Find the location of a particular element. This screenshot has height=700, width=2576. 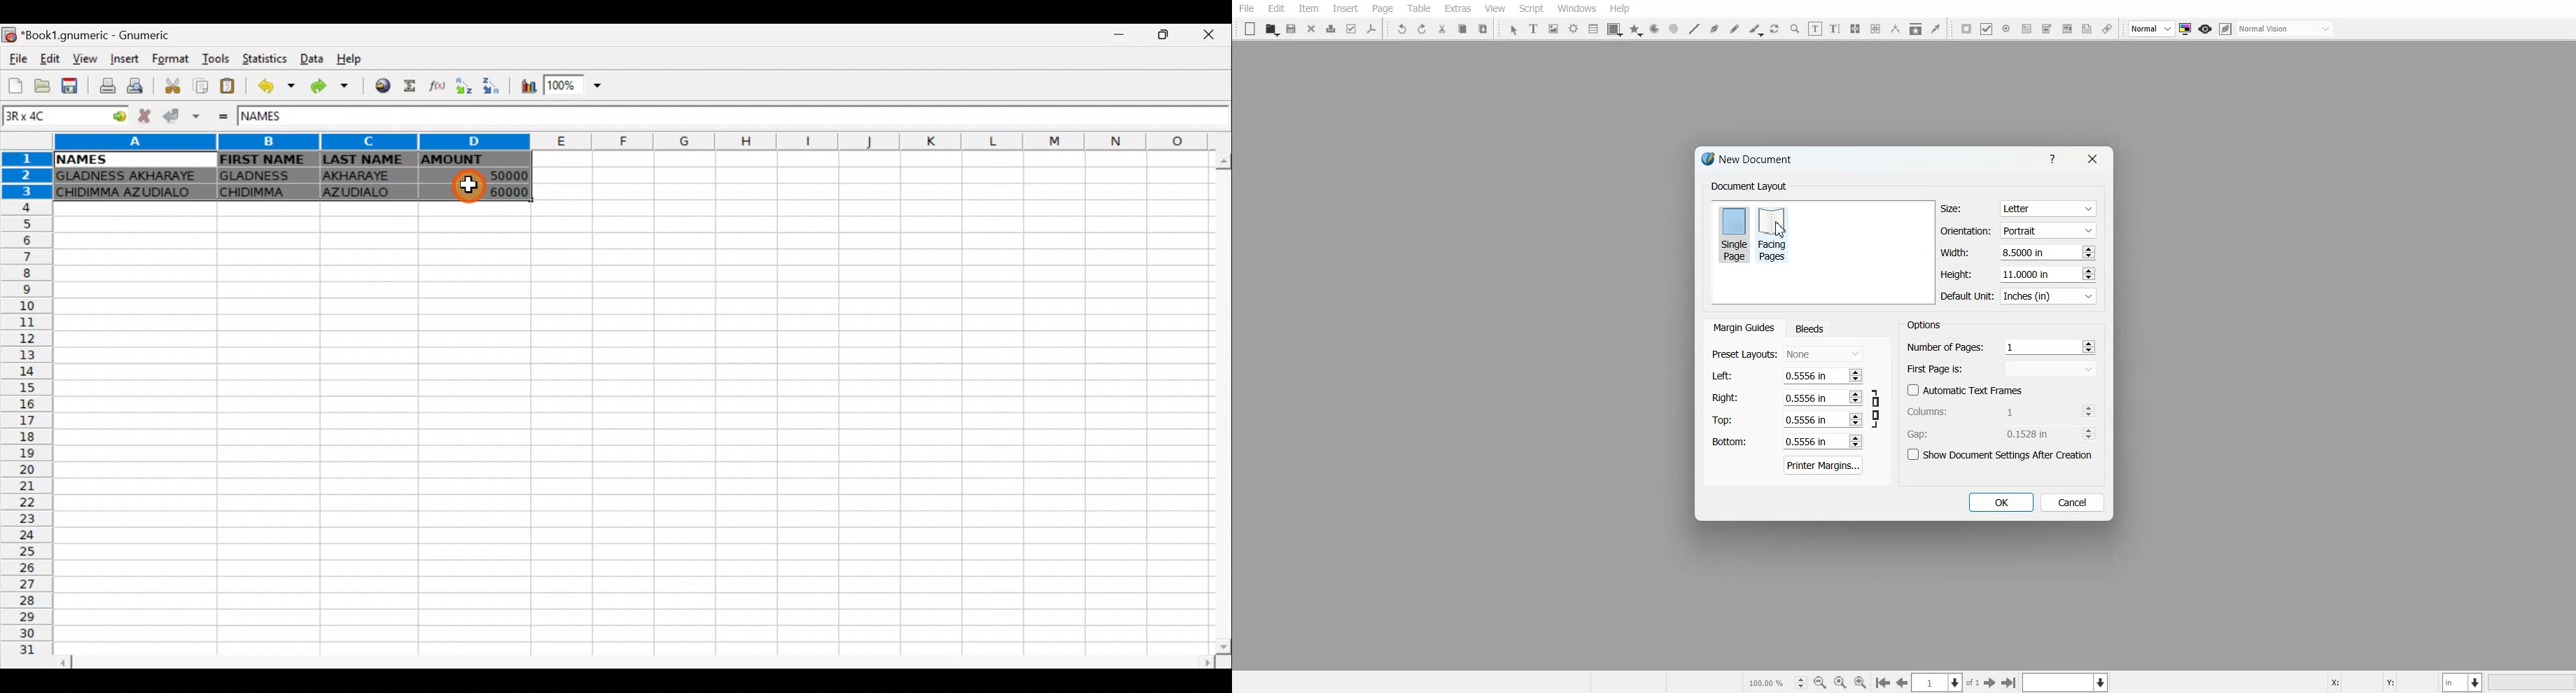

Close is located at coordinates (1213, 35).